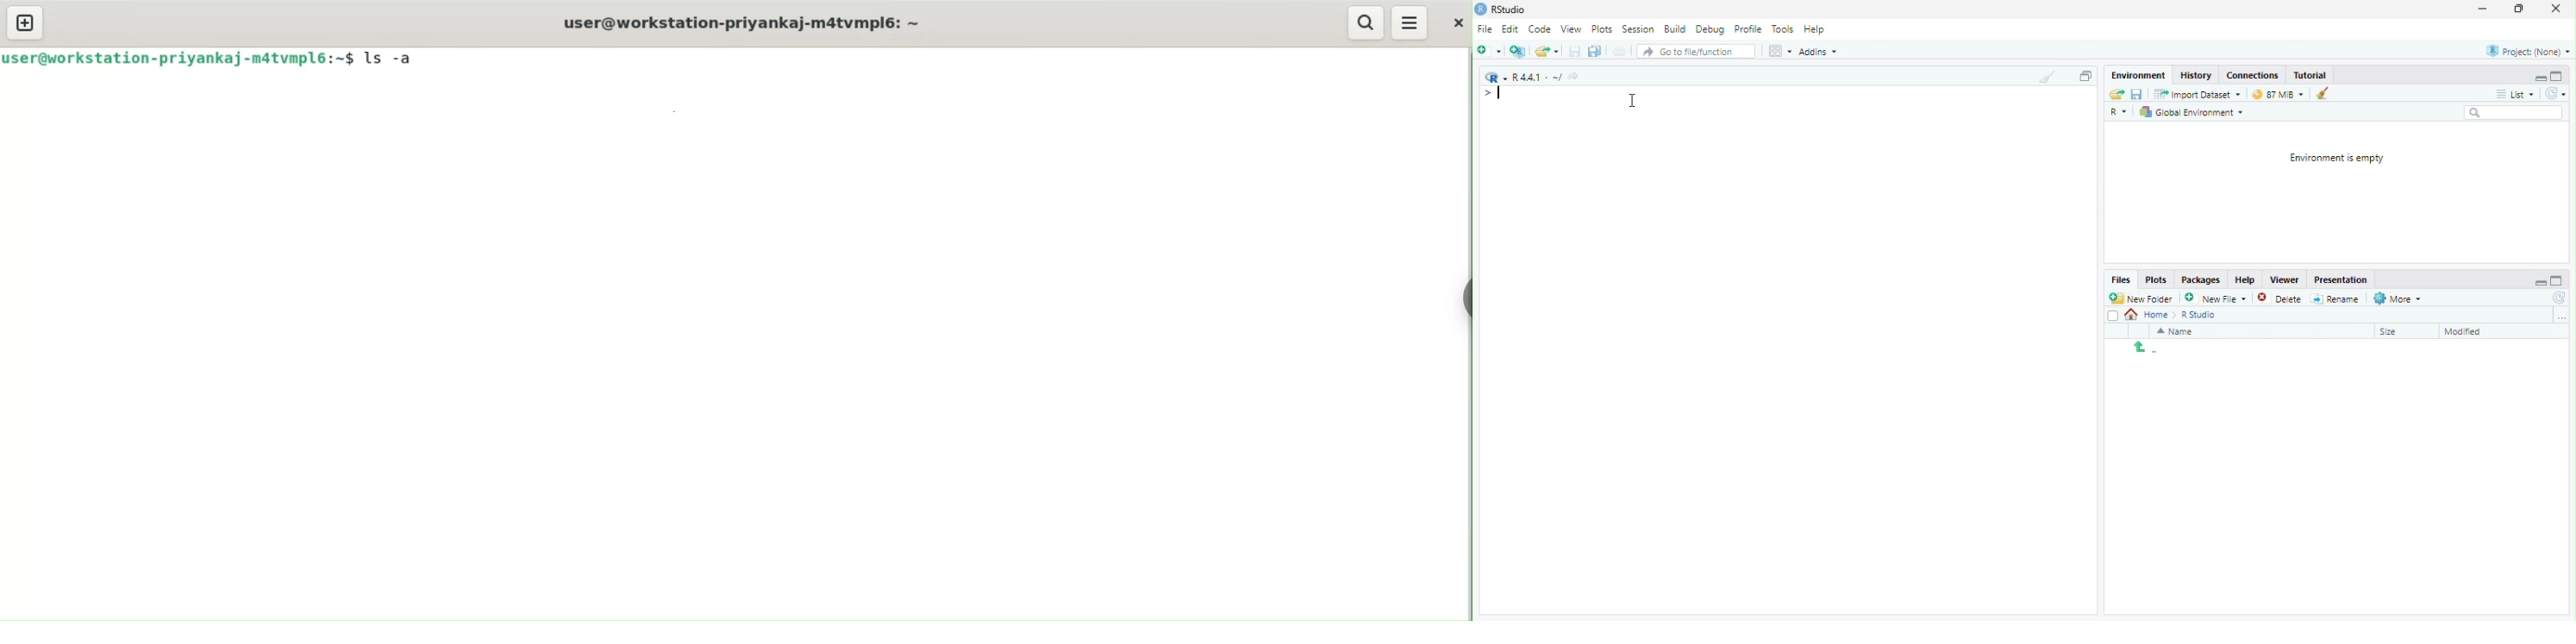  I want to click on Plots, so click(2157, 280).